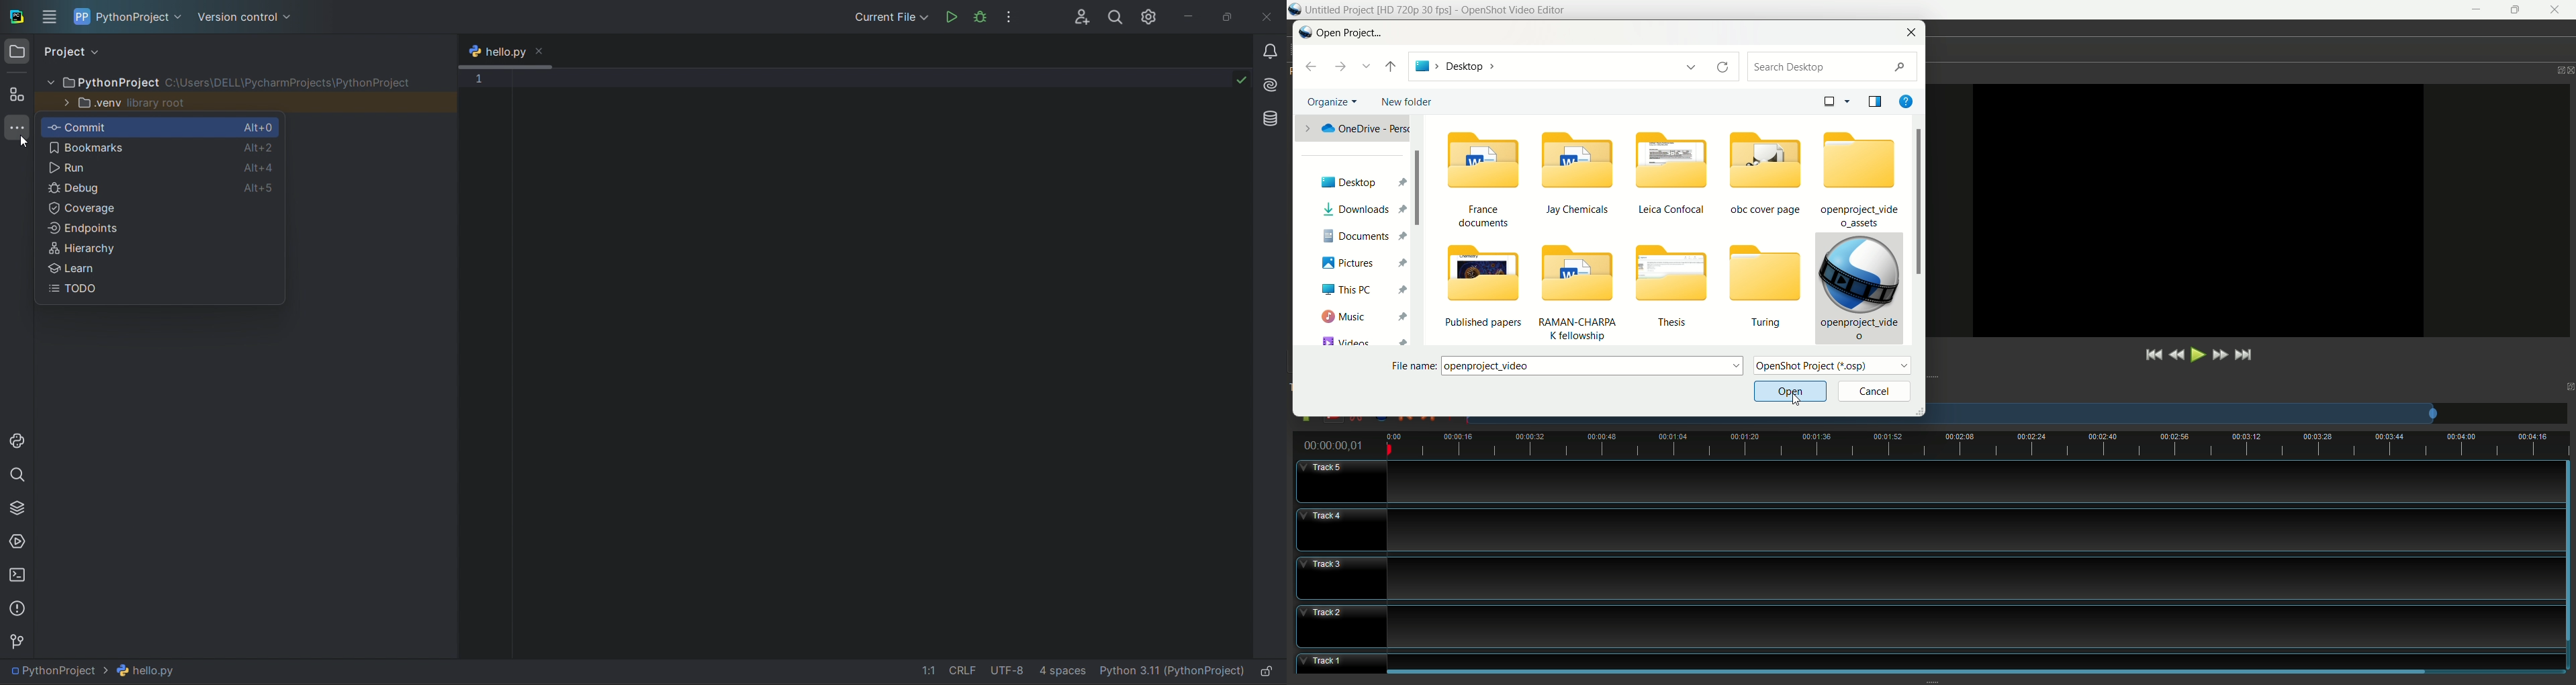 The image size is (2576, 700). I want to click on backward, so click(1314, 68).